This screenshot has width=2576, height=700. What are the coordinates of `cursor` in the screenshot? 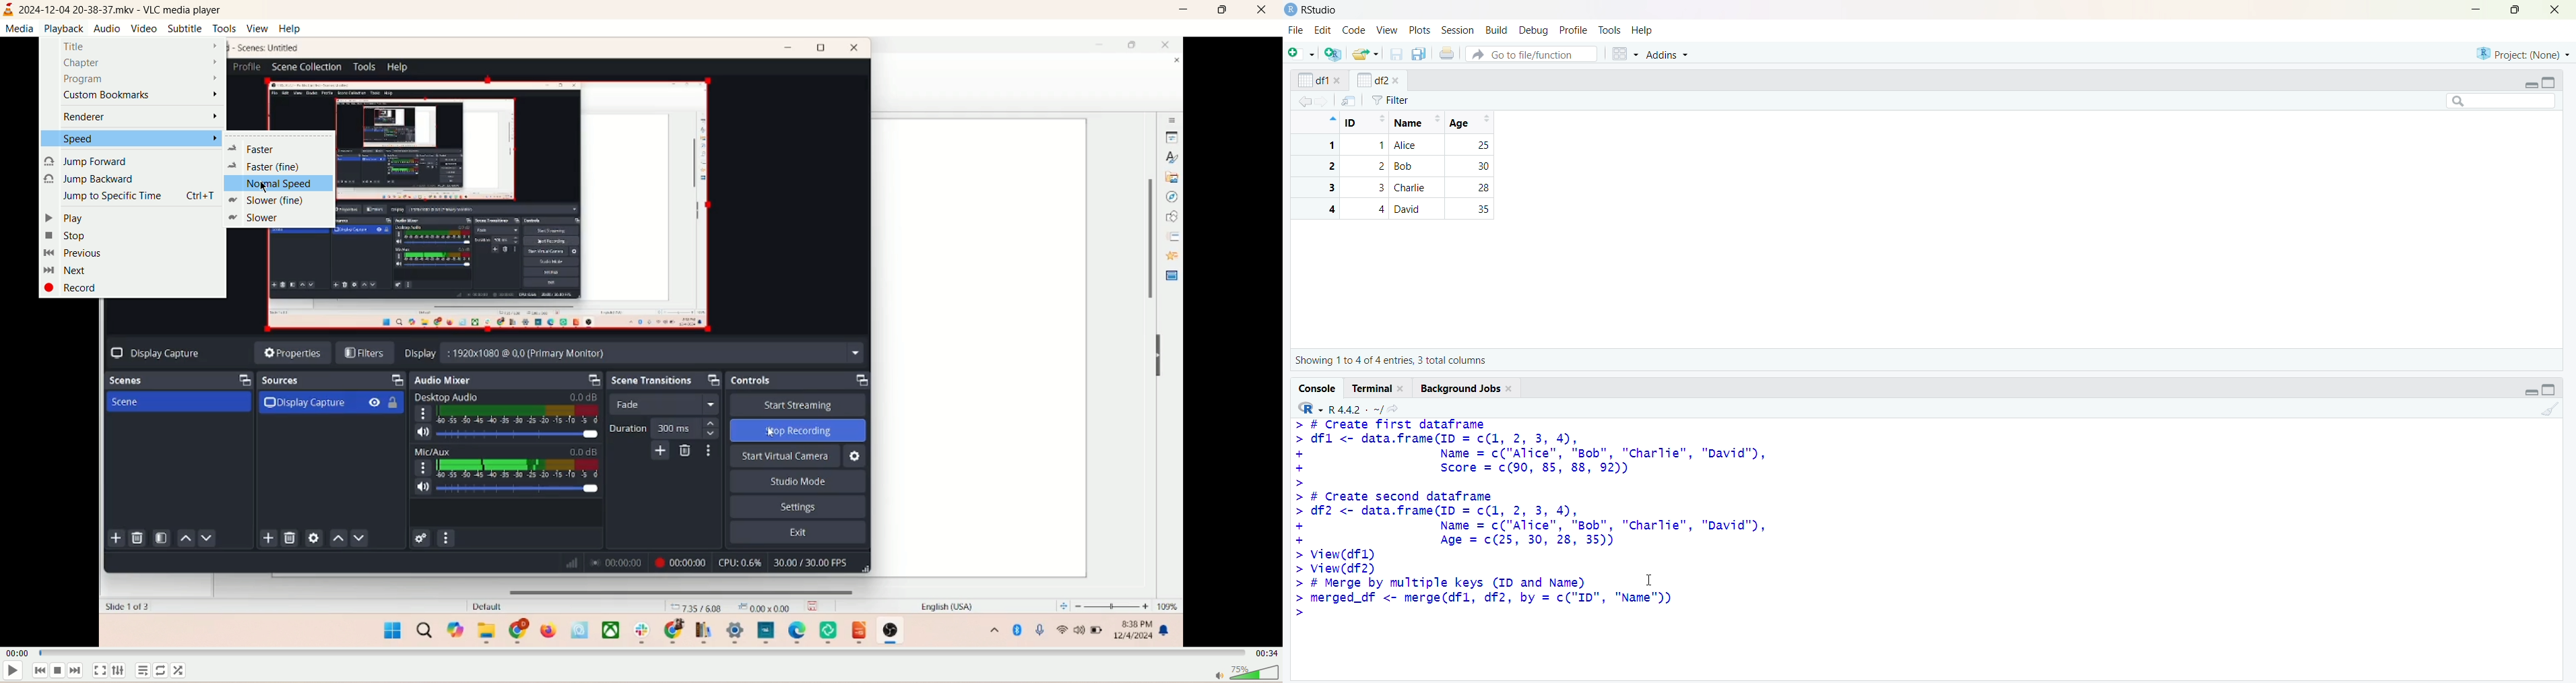 It's located at (1650, 579).